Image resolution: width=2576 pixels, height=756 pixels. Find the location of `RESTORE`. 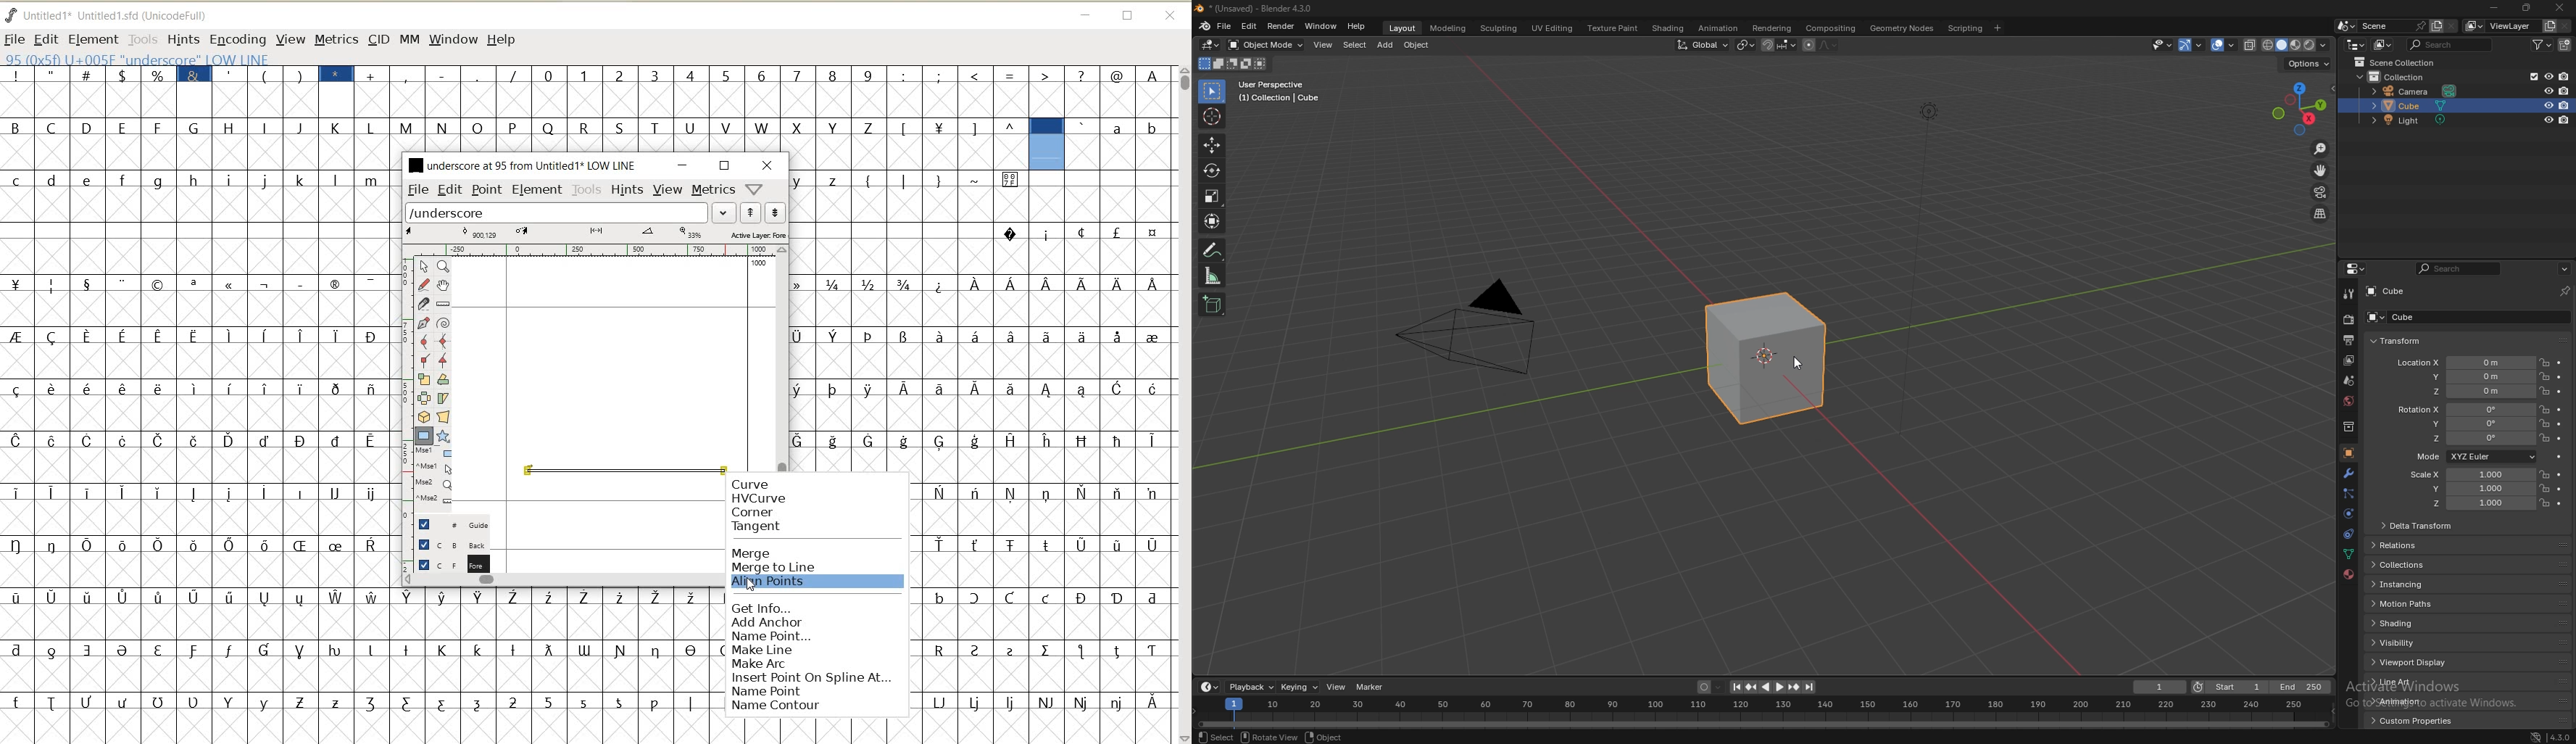

RESTORE is located at coordinates (1128, 17).